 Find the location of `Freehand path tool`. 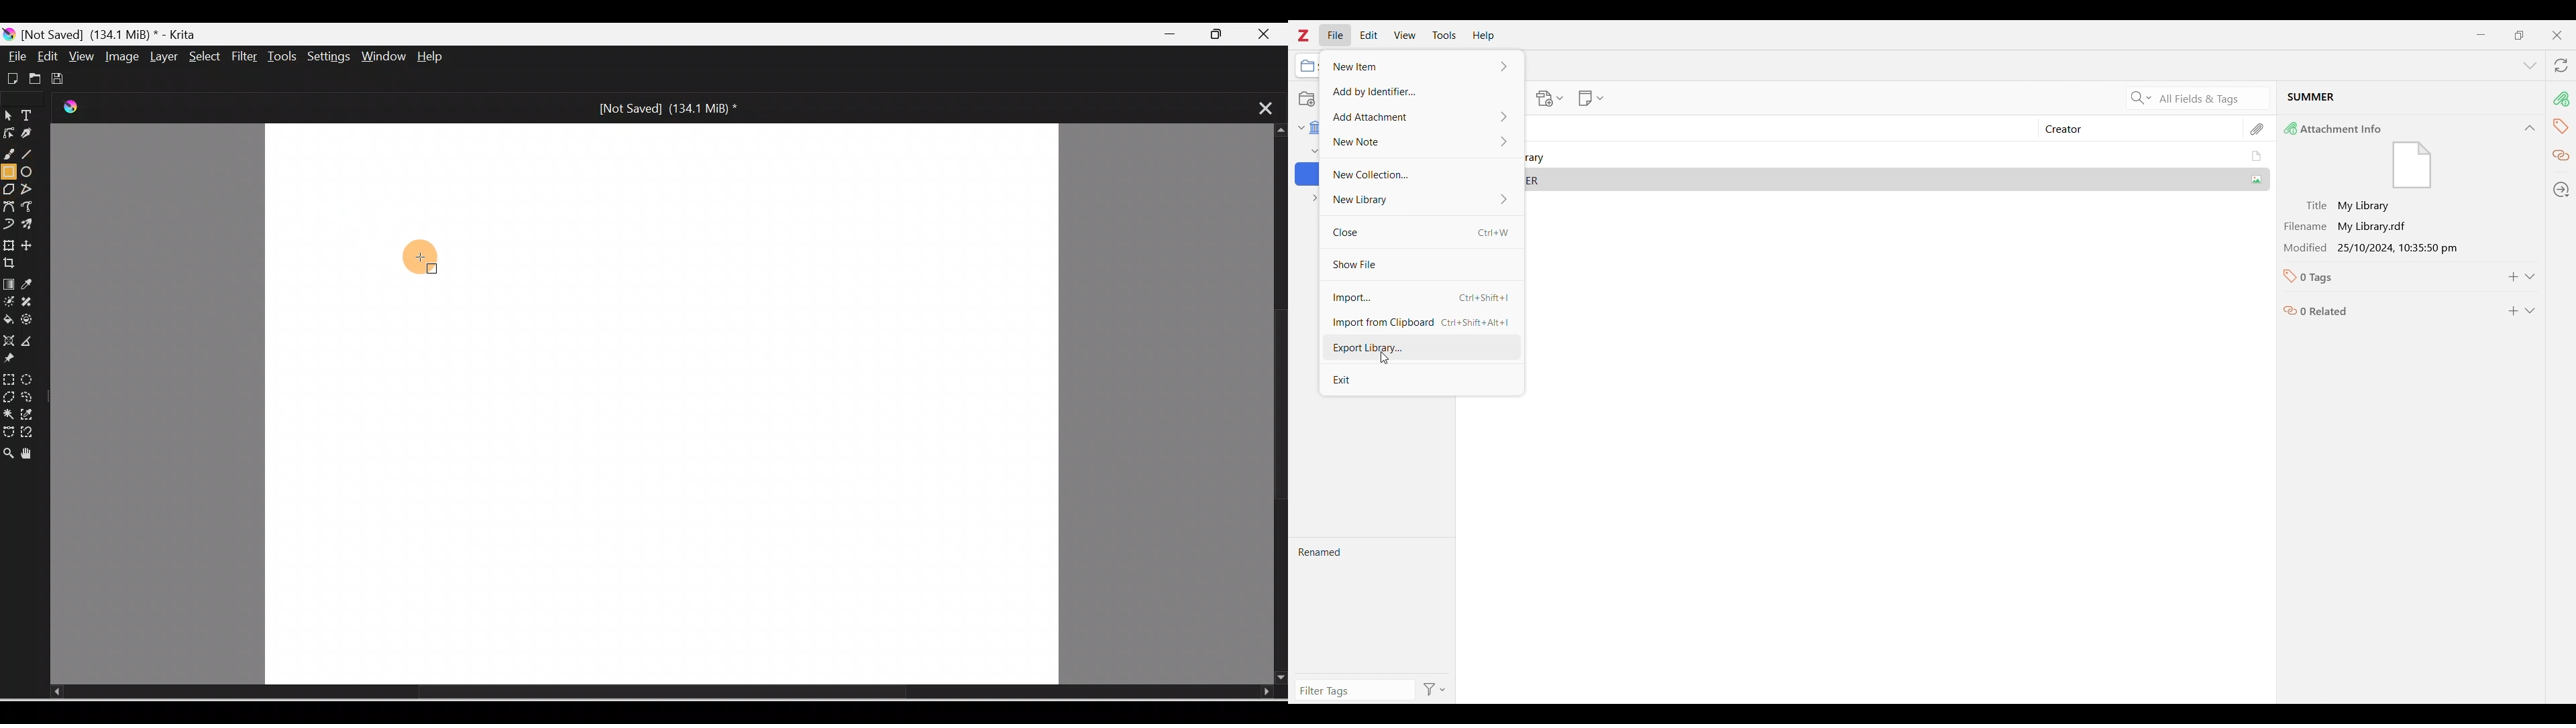

Freehand path tool is located at coordinates (31, 208).